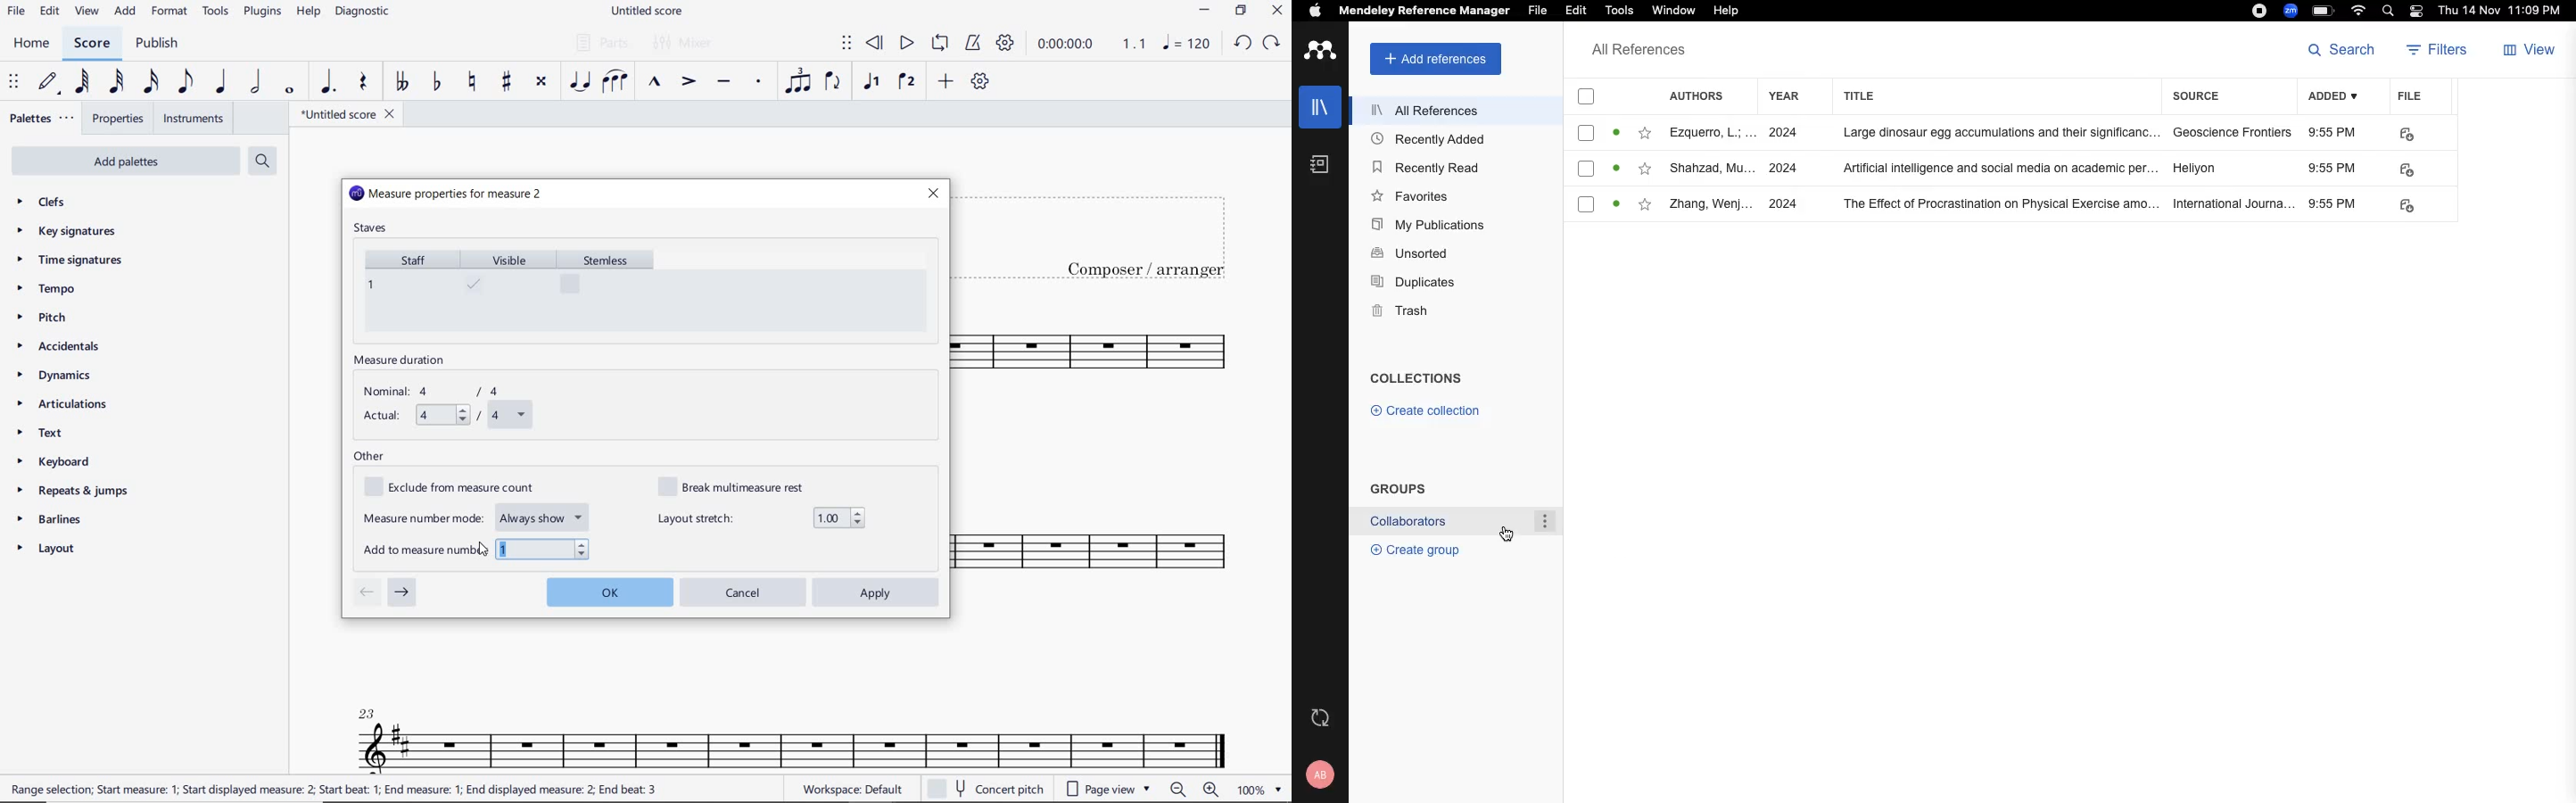 Image resolution: width=2576 pixels, height=812 pixels. I want to click on TEXT, so click(44, 435).